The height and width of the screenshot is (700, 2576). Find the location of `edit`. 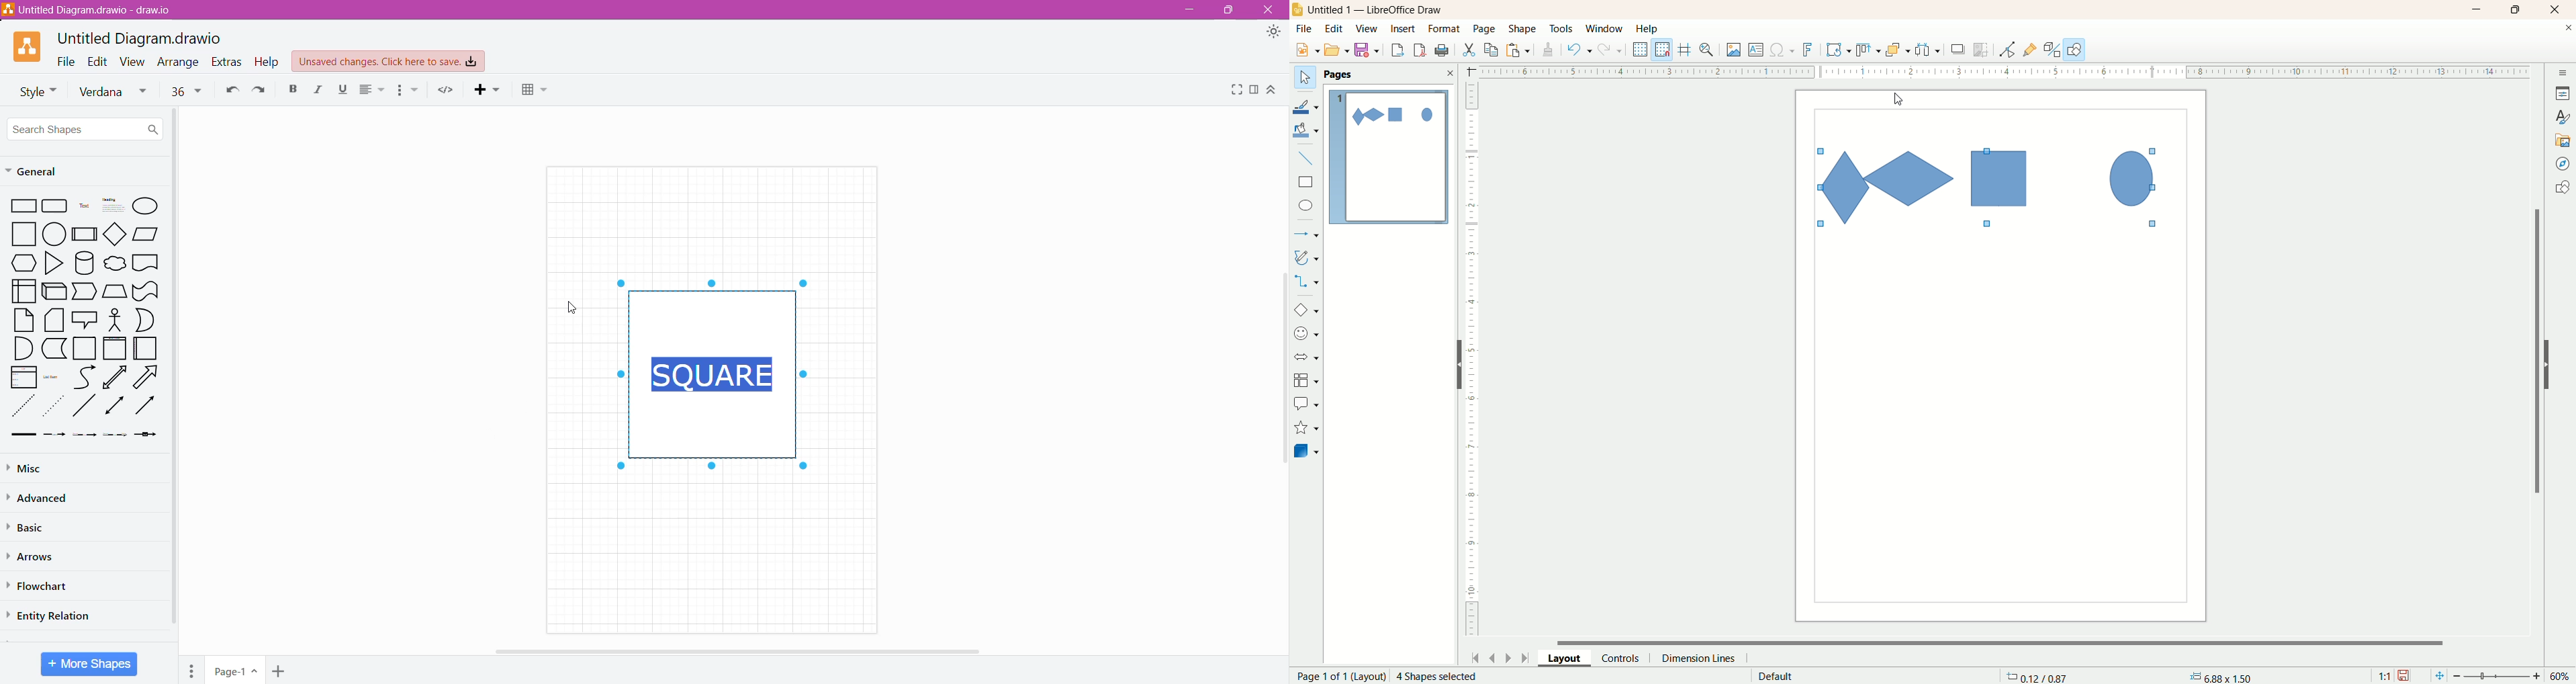

edit is located at coordinates (1334, 30).